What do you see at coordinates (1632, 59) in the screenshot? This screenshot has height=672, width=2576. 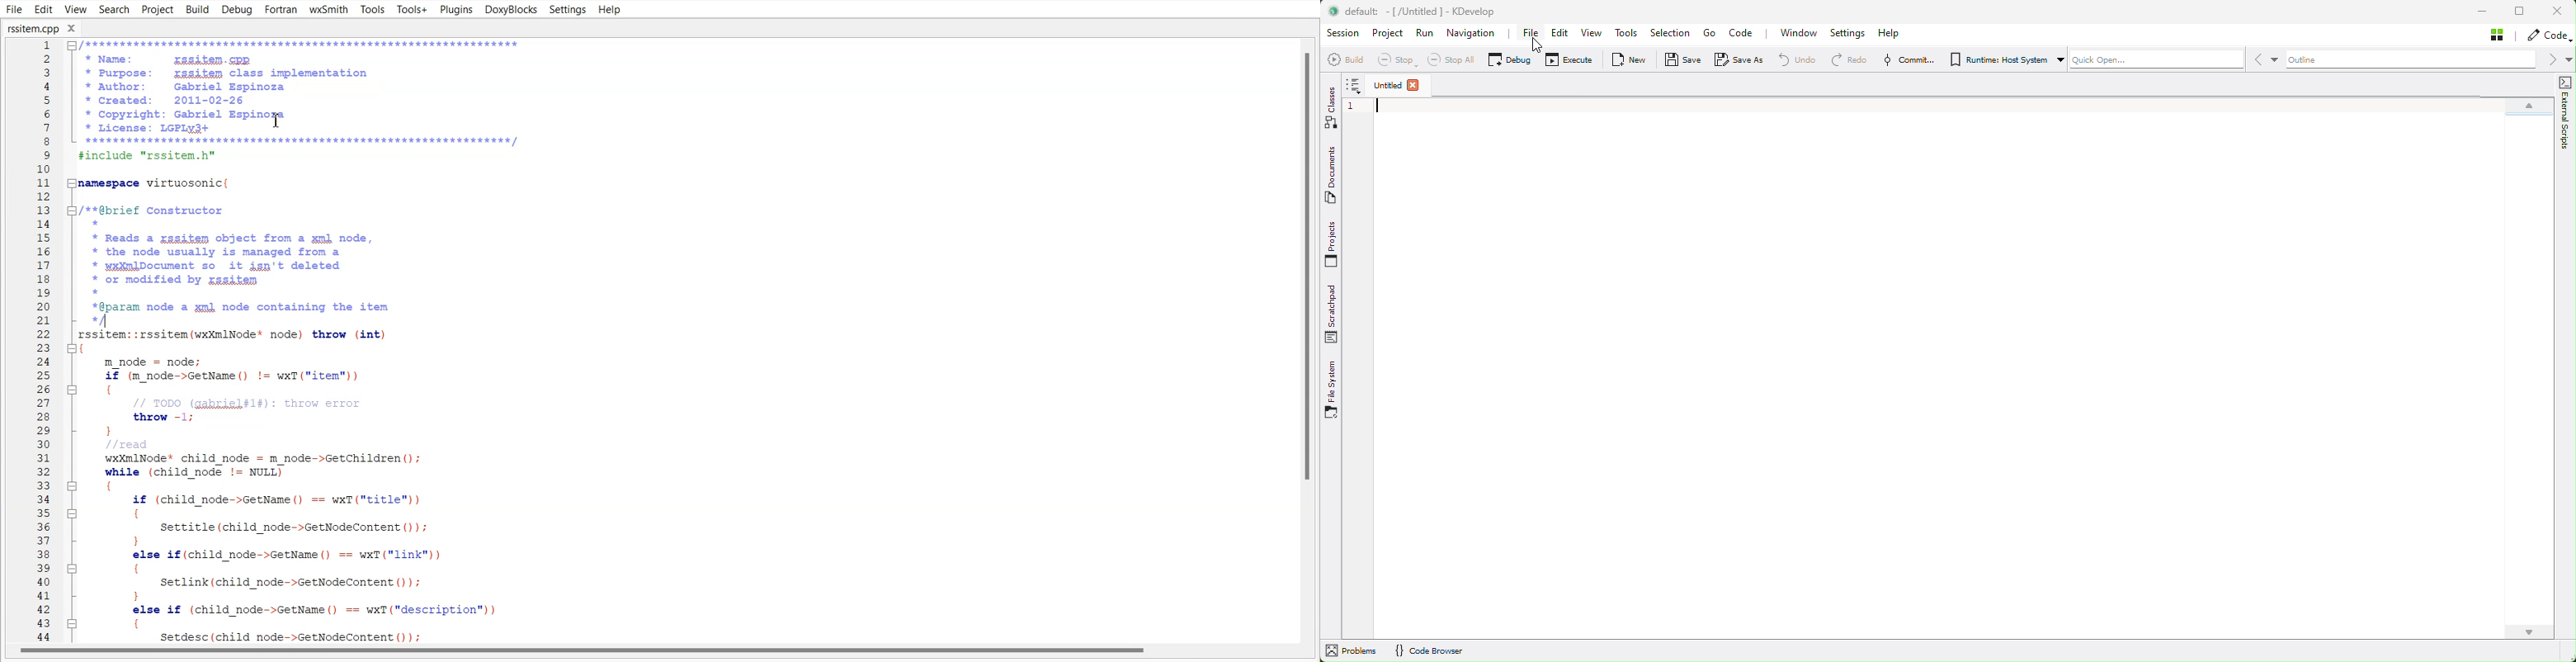 I see `New` at bounding box center [1632, 59].